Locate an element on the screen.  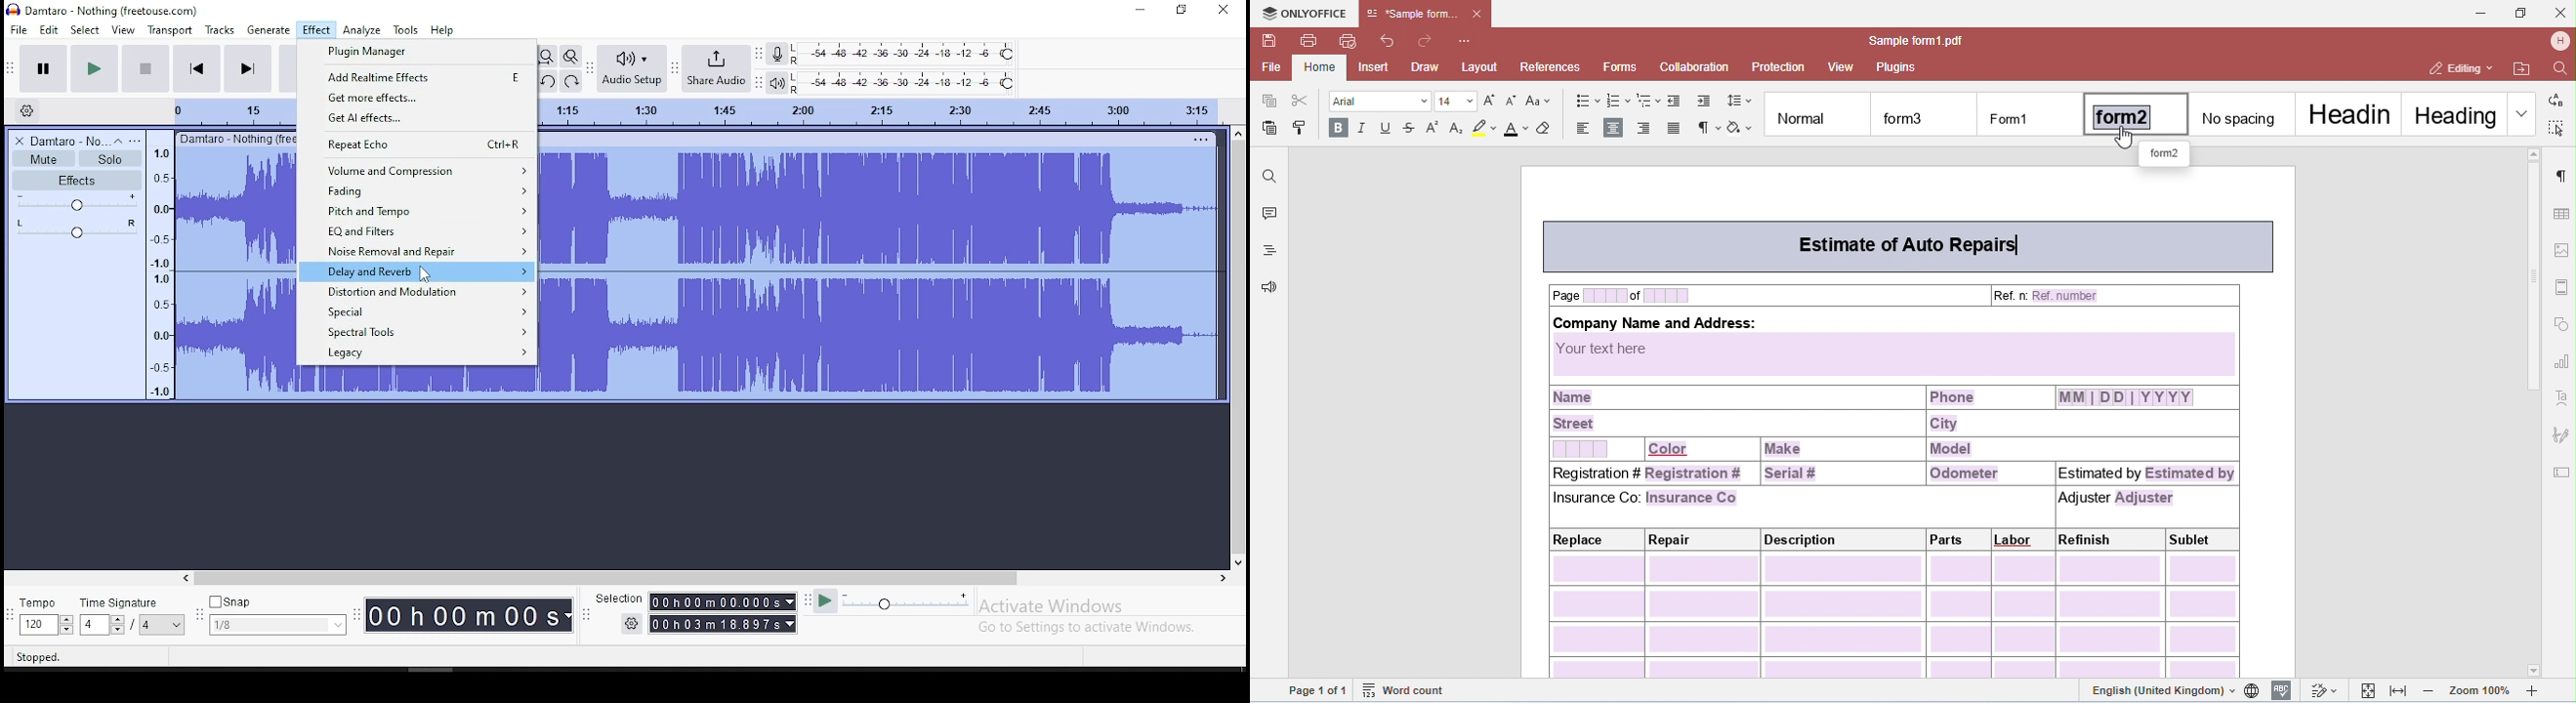
Audio Timeline is located at coordinates (883, 111).